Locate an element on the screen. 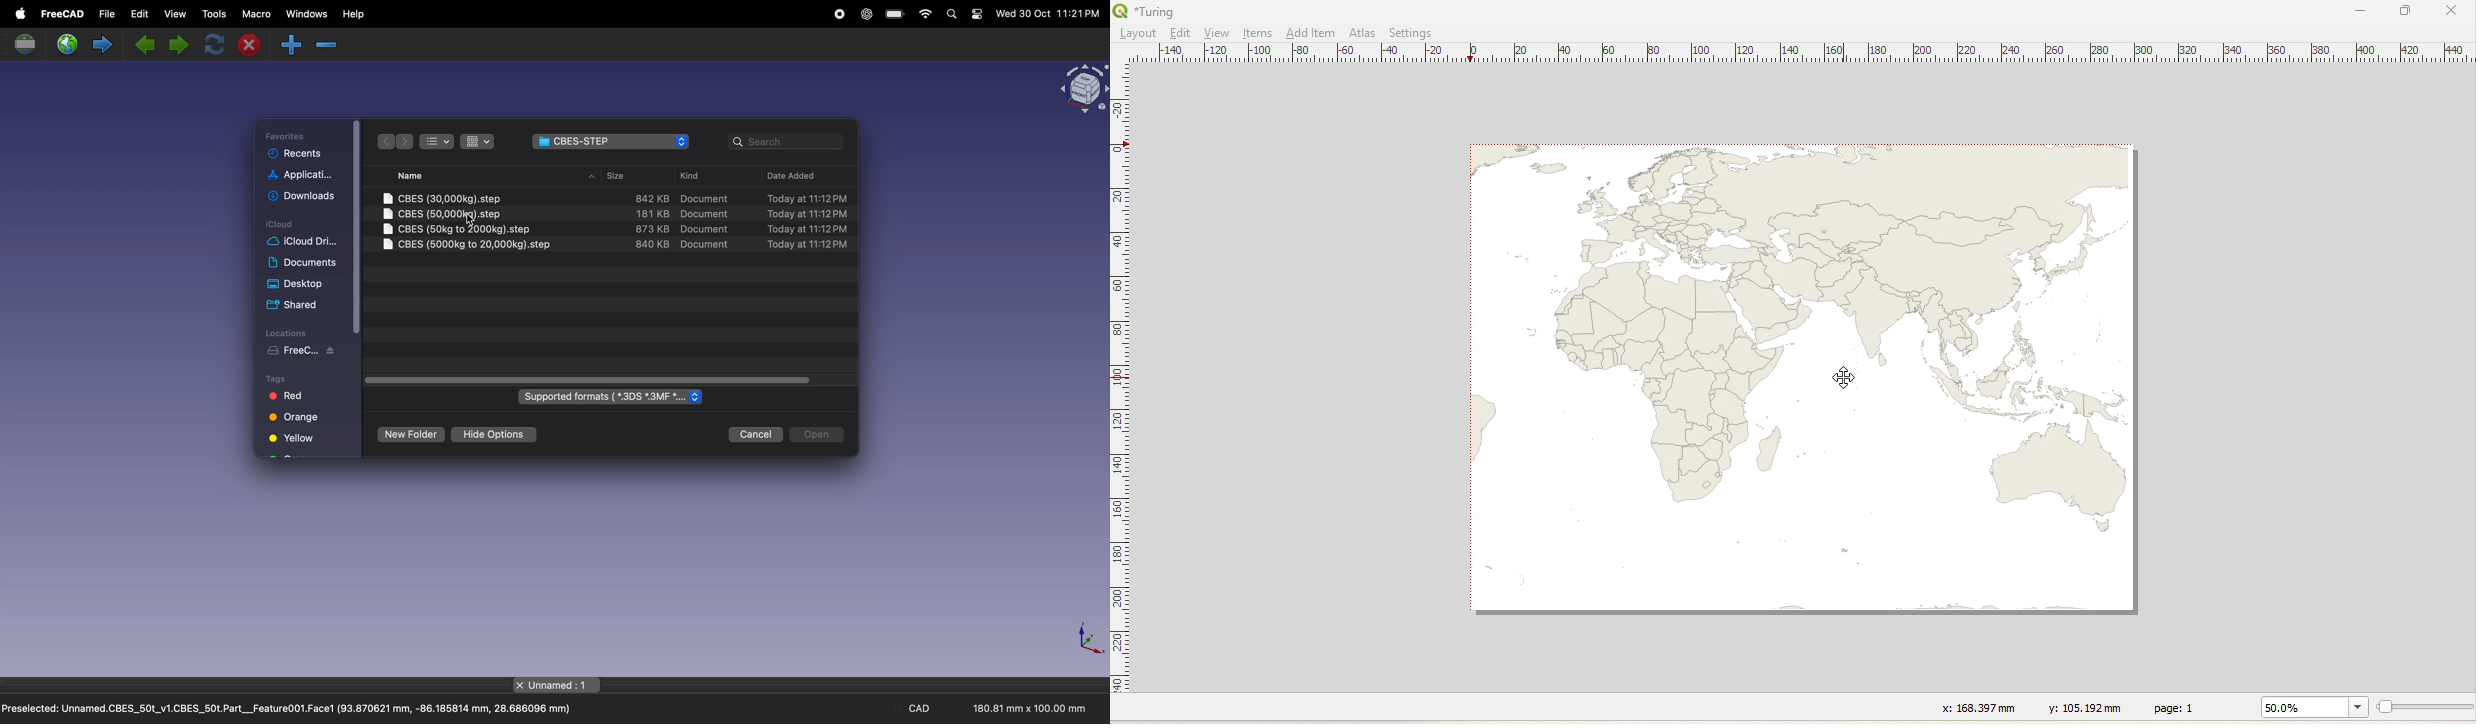 This screenshot has width=2492, height=728. help is located at coordinates (352, 14).